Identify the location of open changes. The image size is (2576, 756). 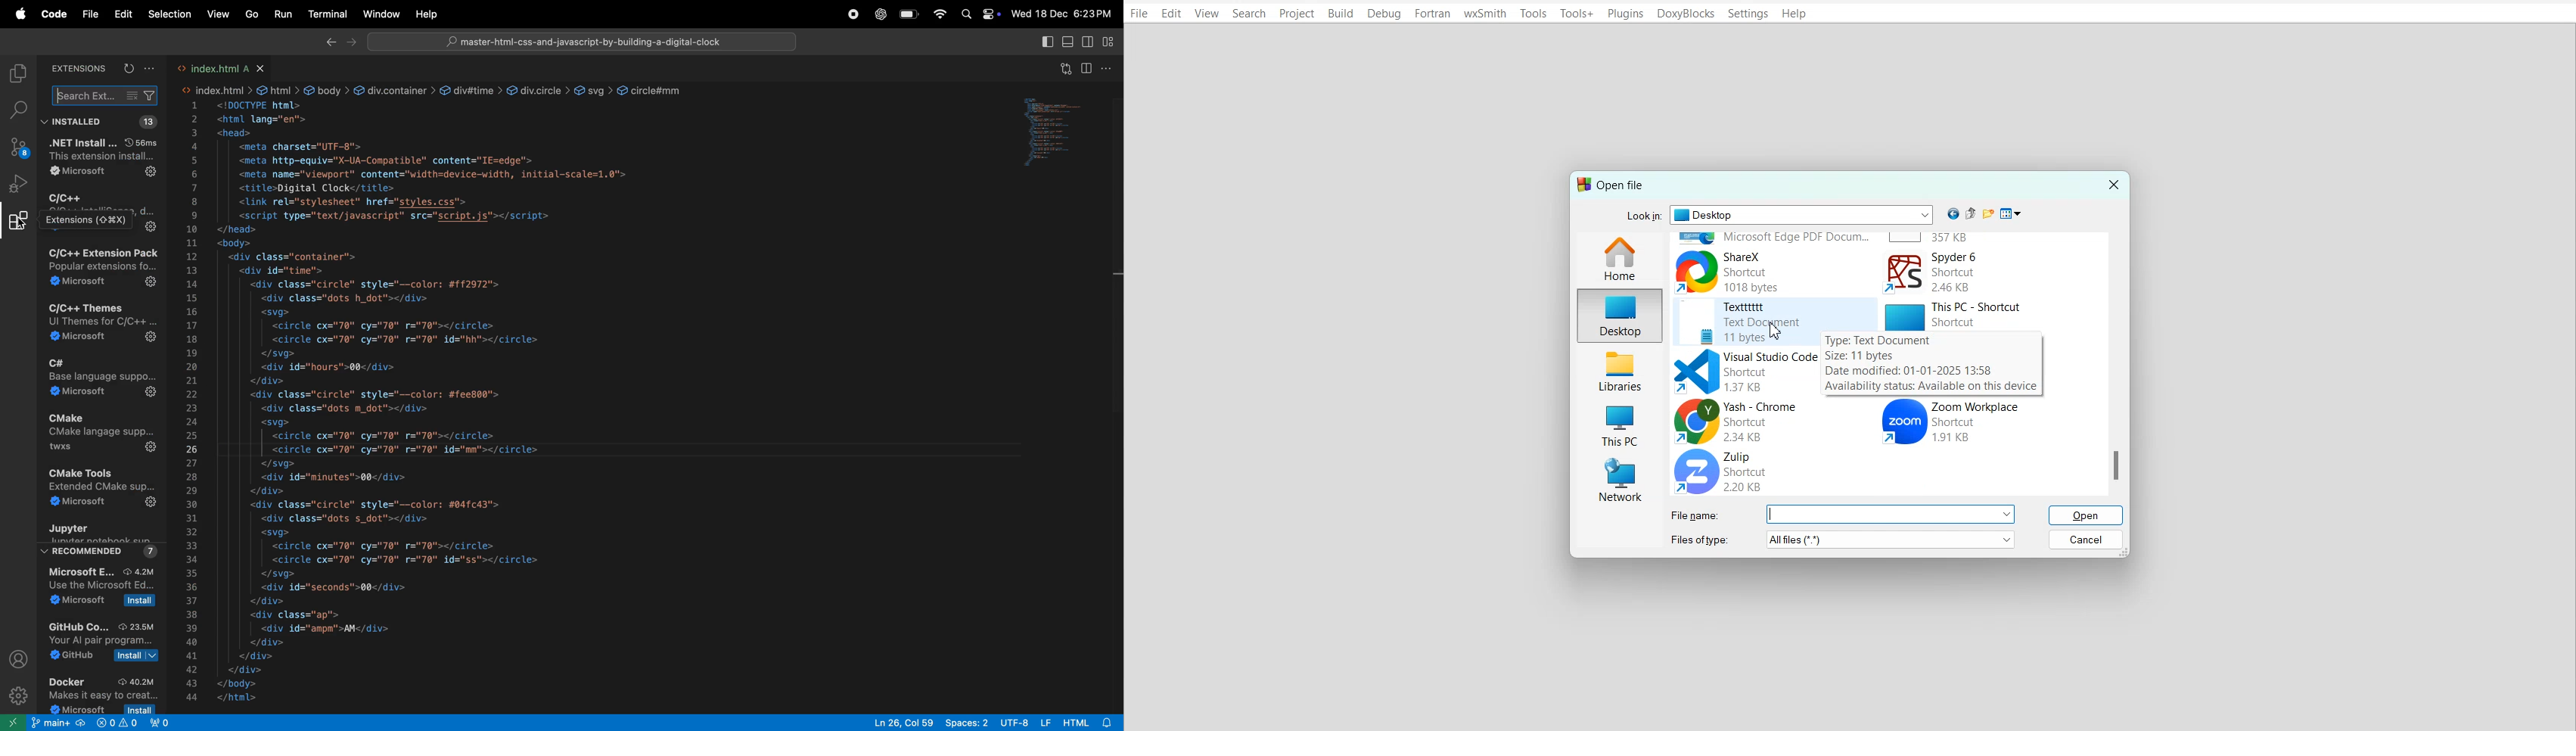
(1063, 69).